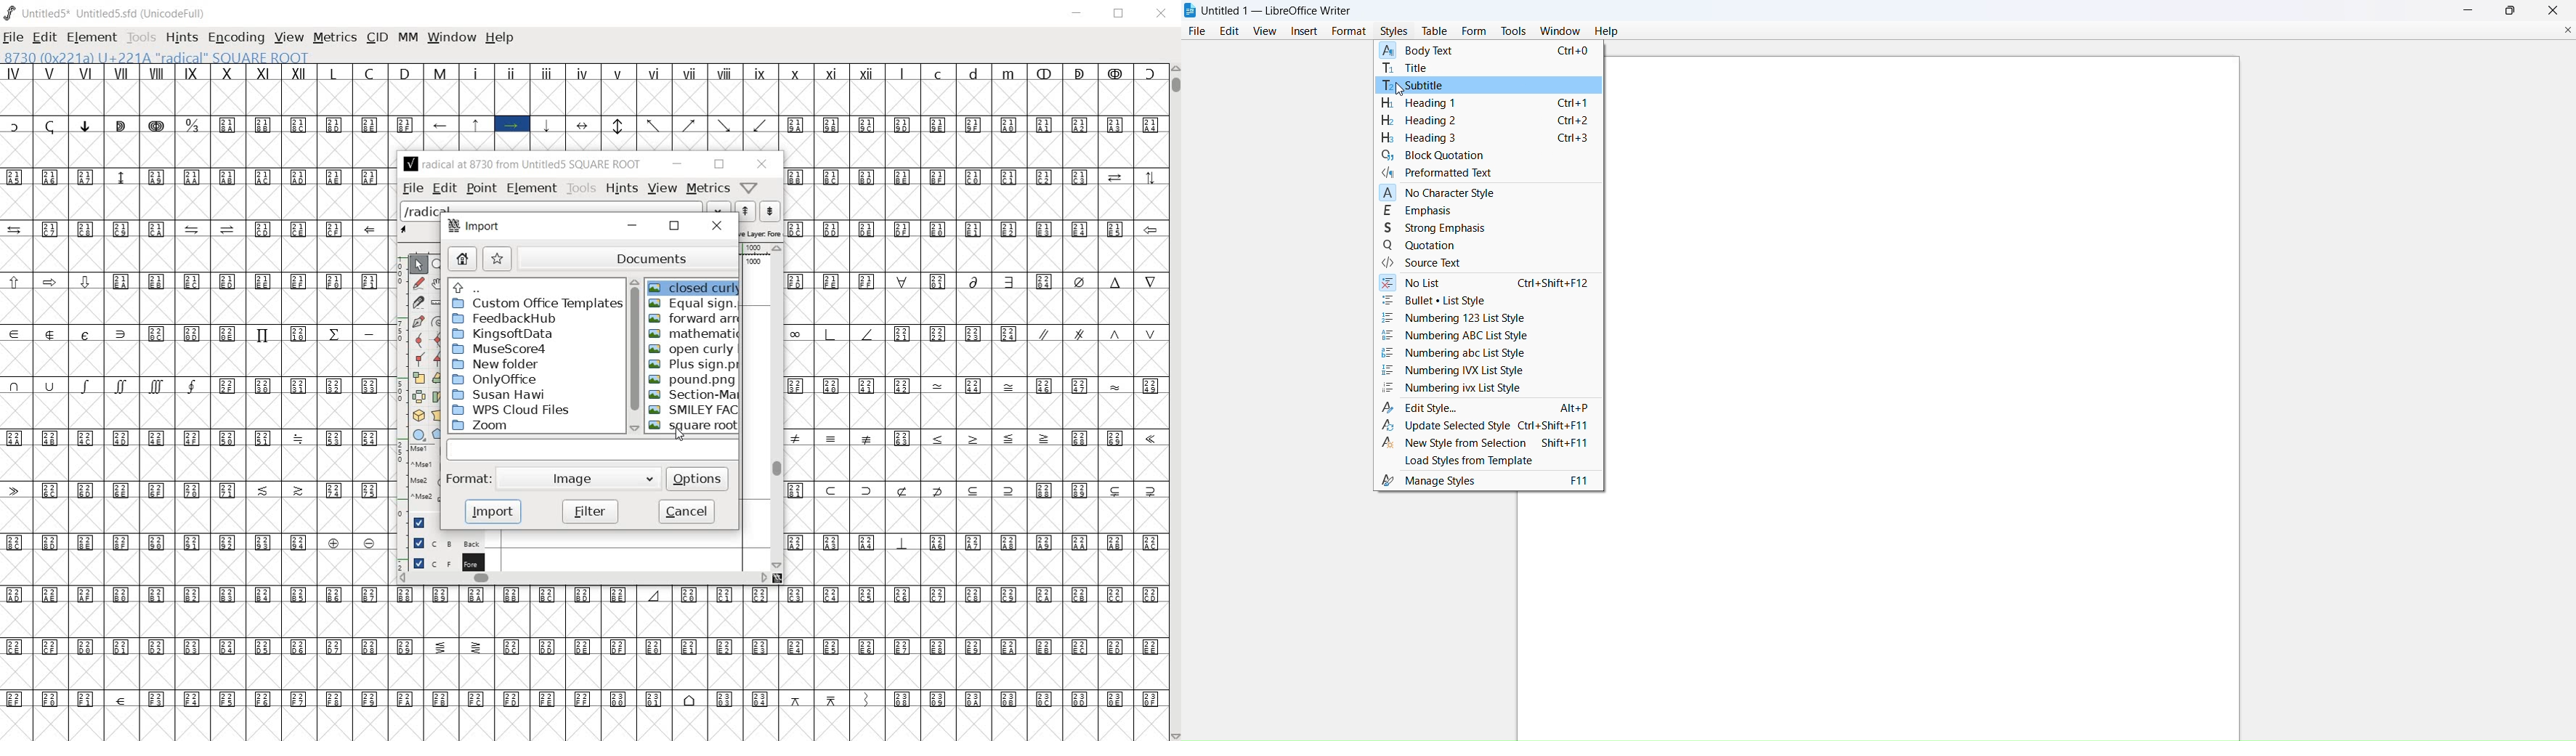  What do you see at coordinates (592, 510) in the screenshot?
I see `filter` at bounding box center [592, 510].